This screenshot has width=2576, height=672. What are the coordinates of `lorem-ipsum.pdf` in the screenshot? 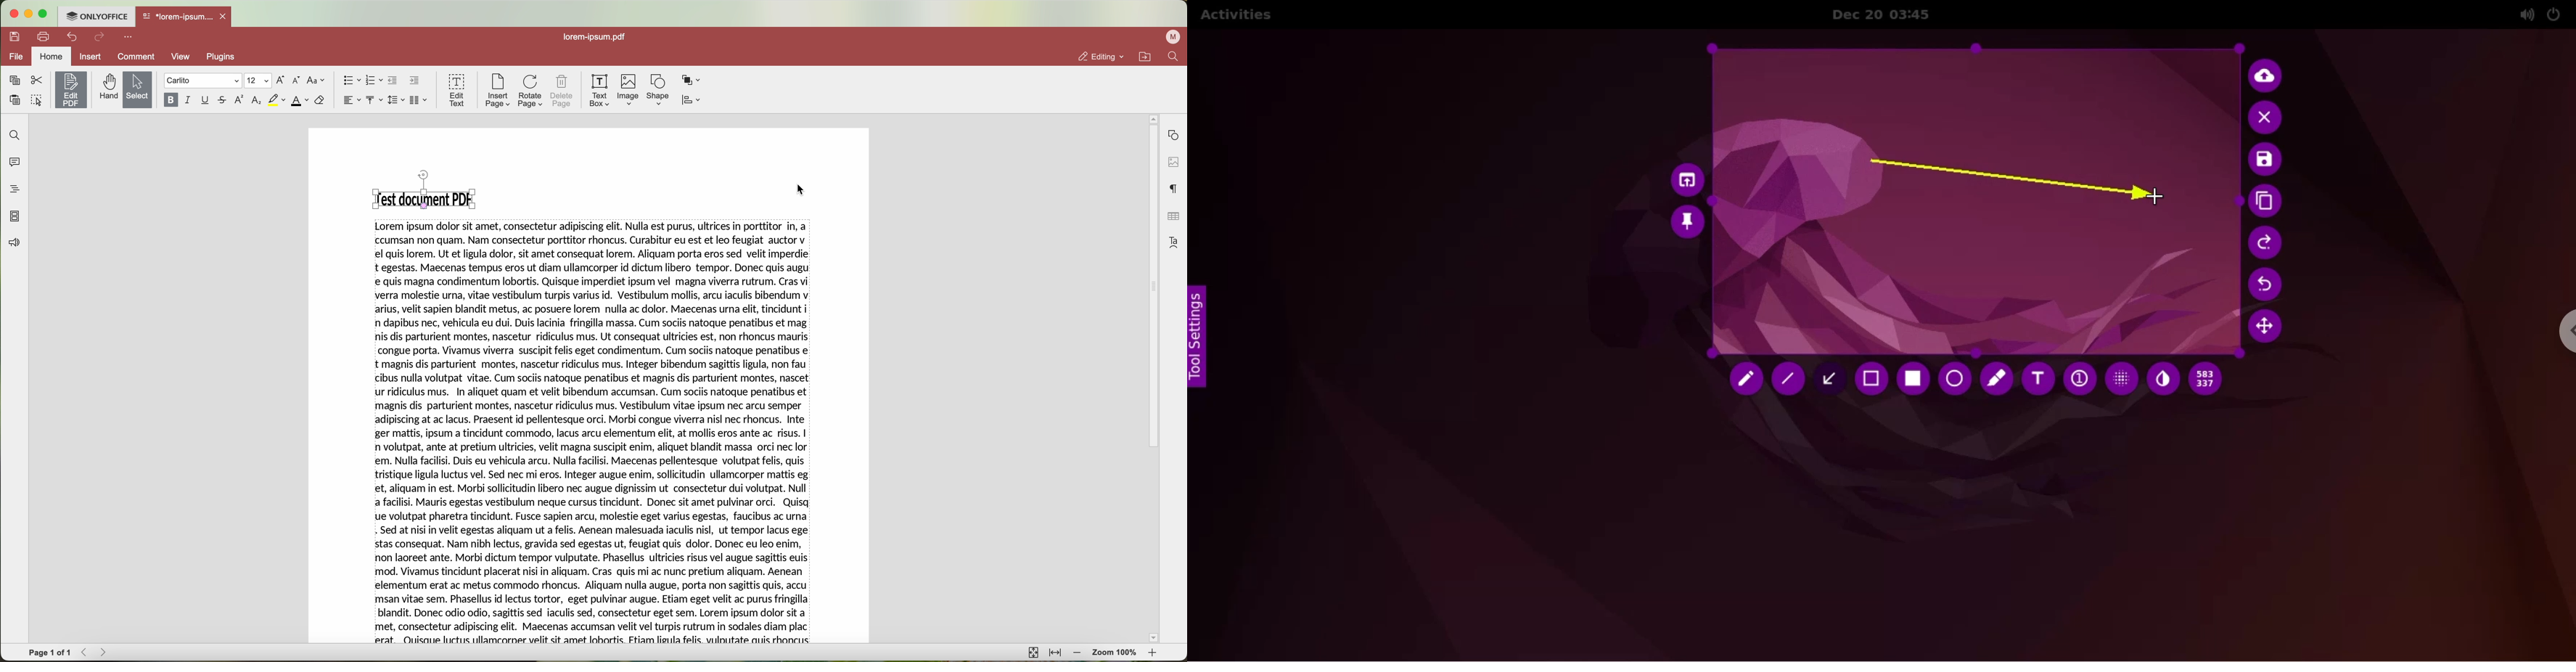 It's located at (594, 38).